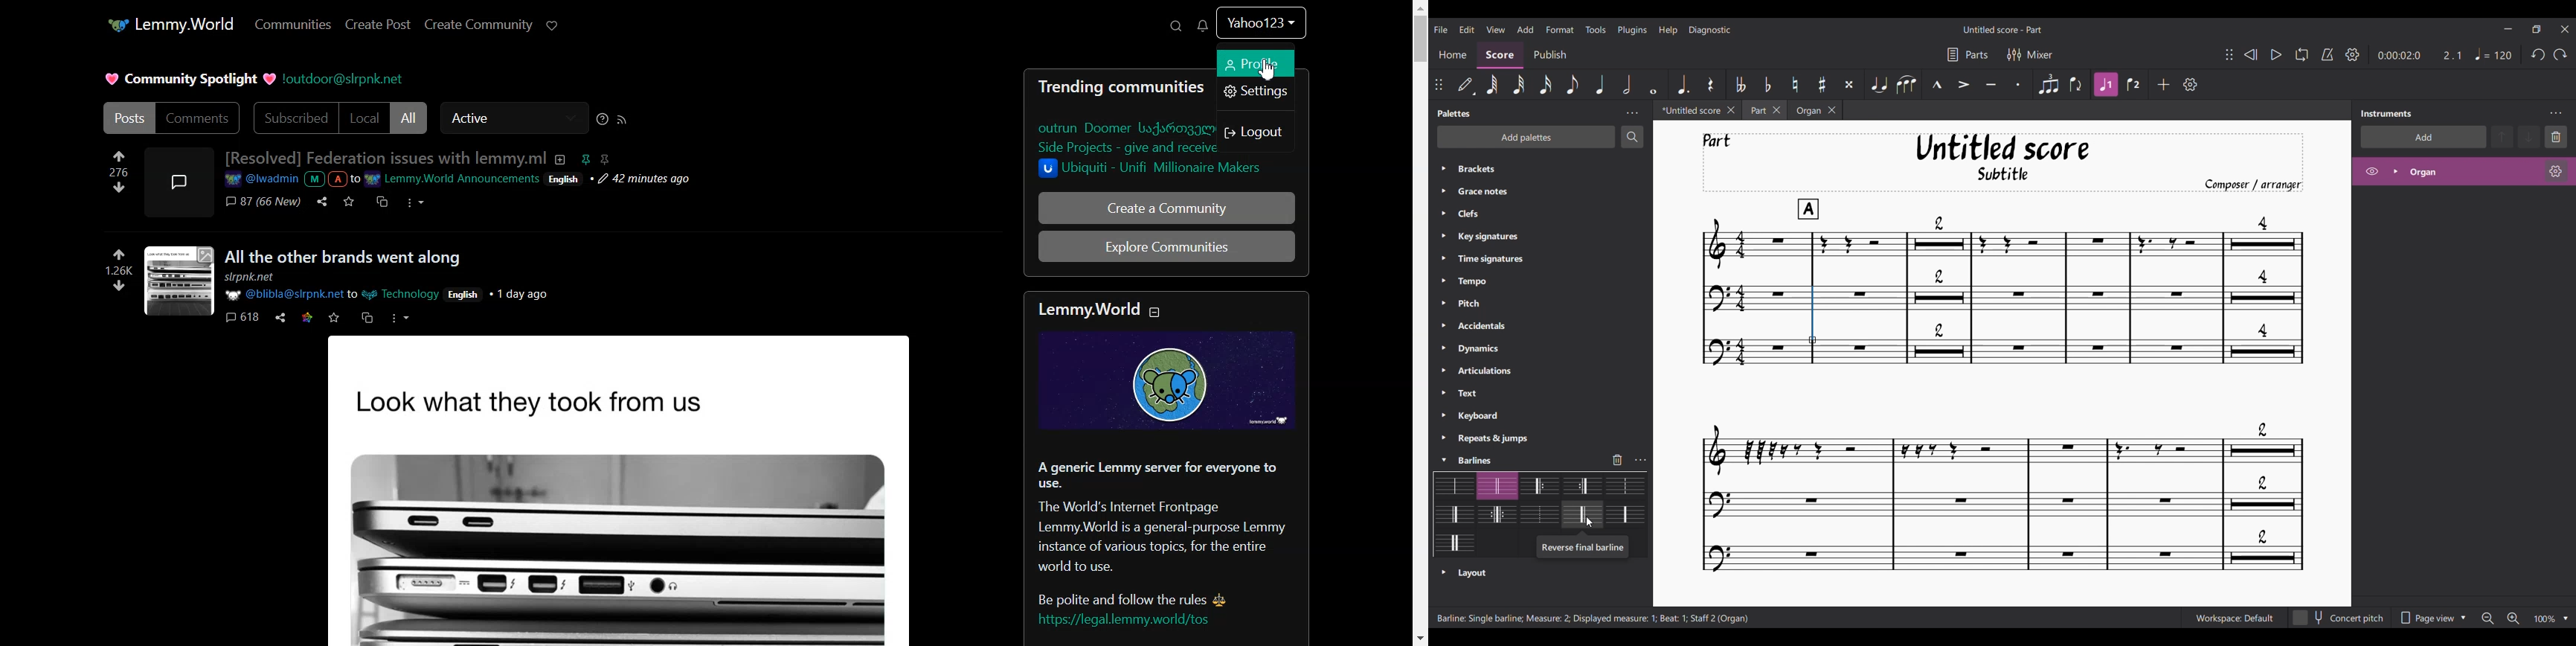  What do you see at coordinates (2106, 85) in the screenshot?
I see `Highlighted after current selection` at bounding box center [2106, 85].